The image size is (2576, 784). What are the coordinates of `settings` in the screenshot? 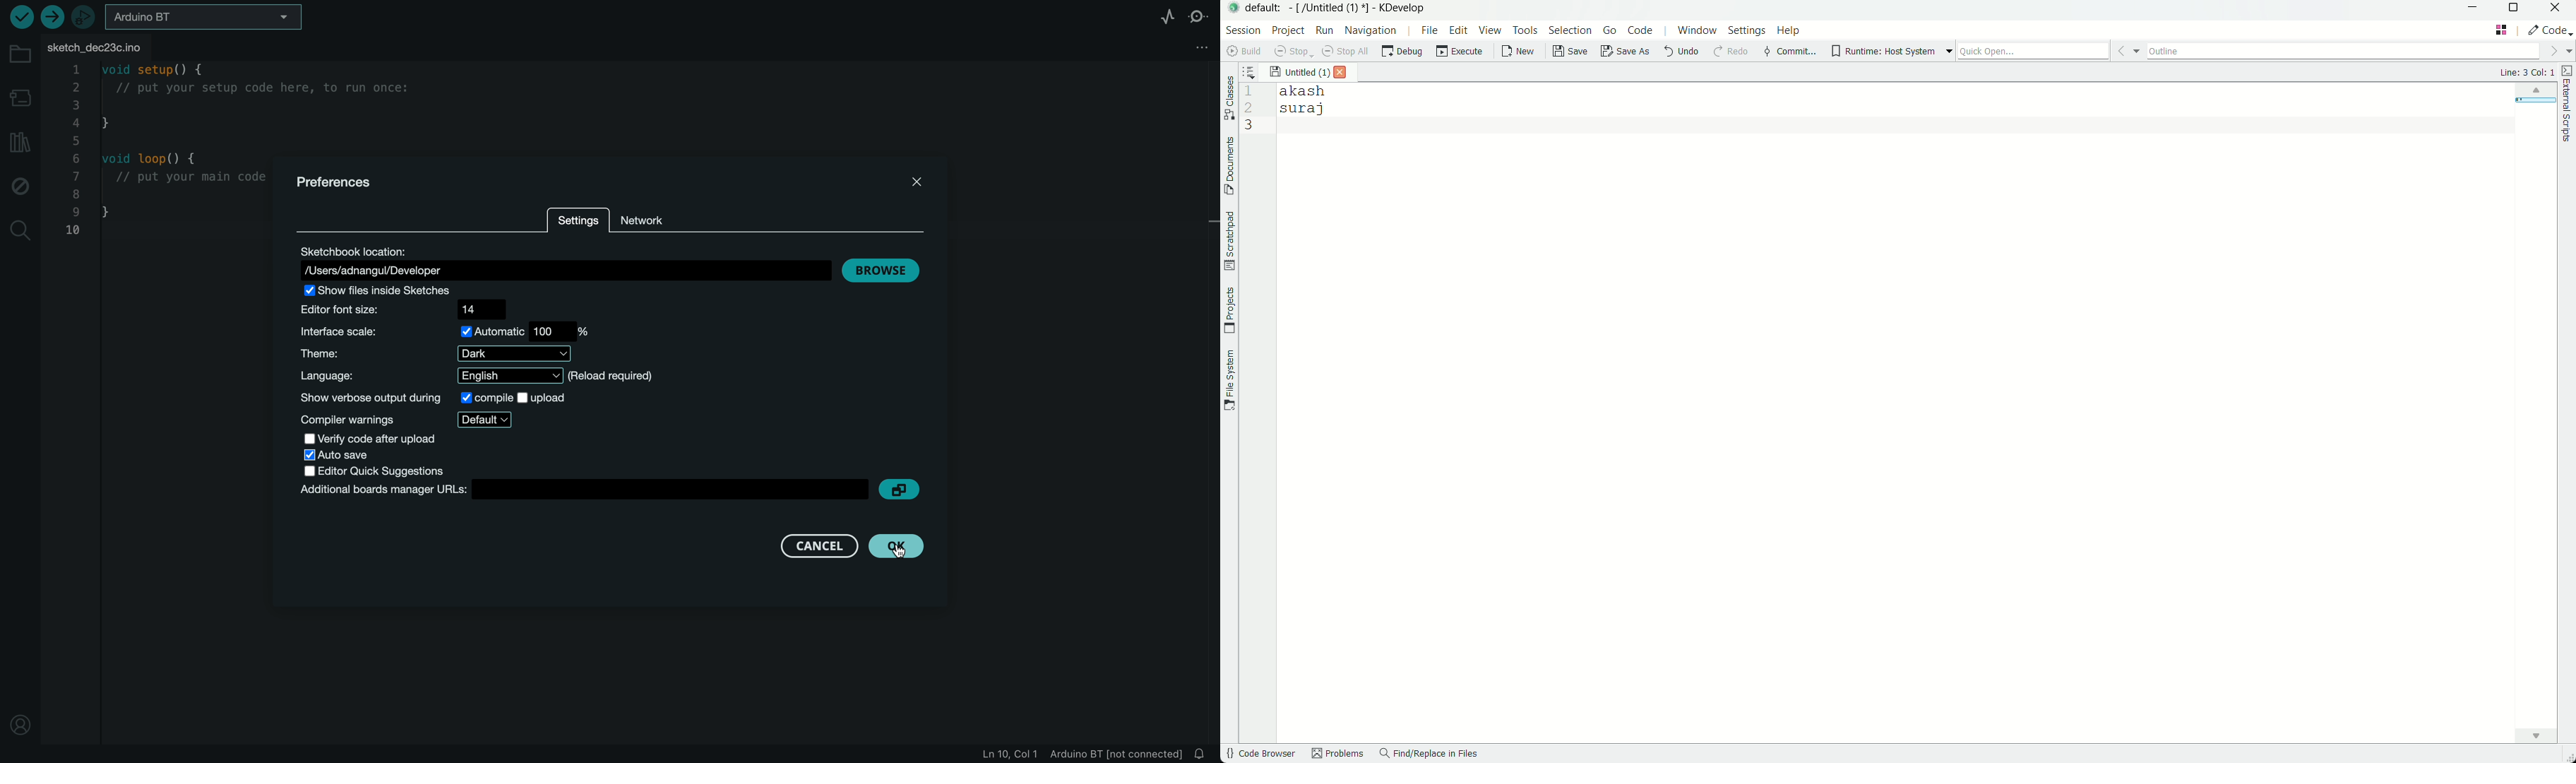 It's located at (577, 222).